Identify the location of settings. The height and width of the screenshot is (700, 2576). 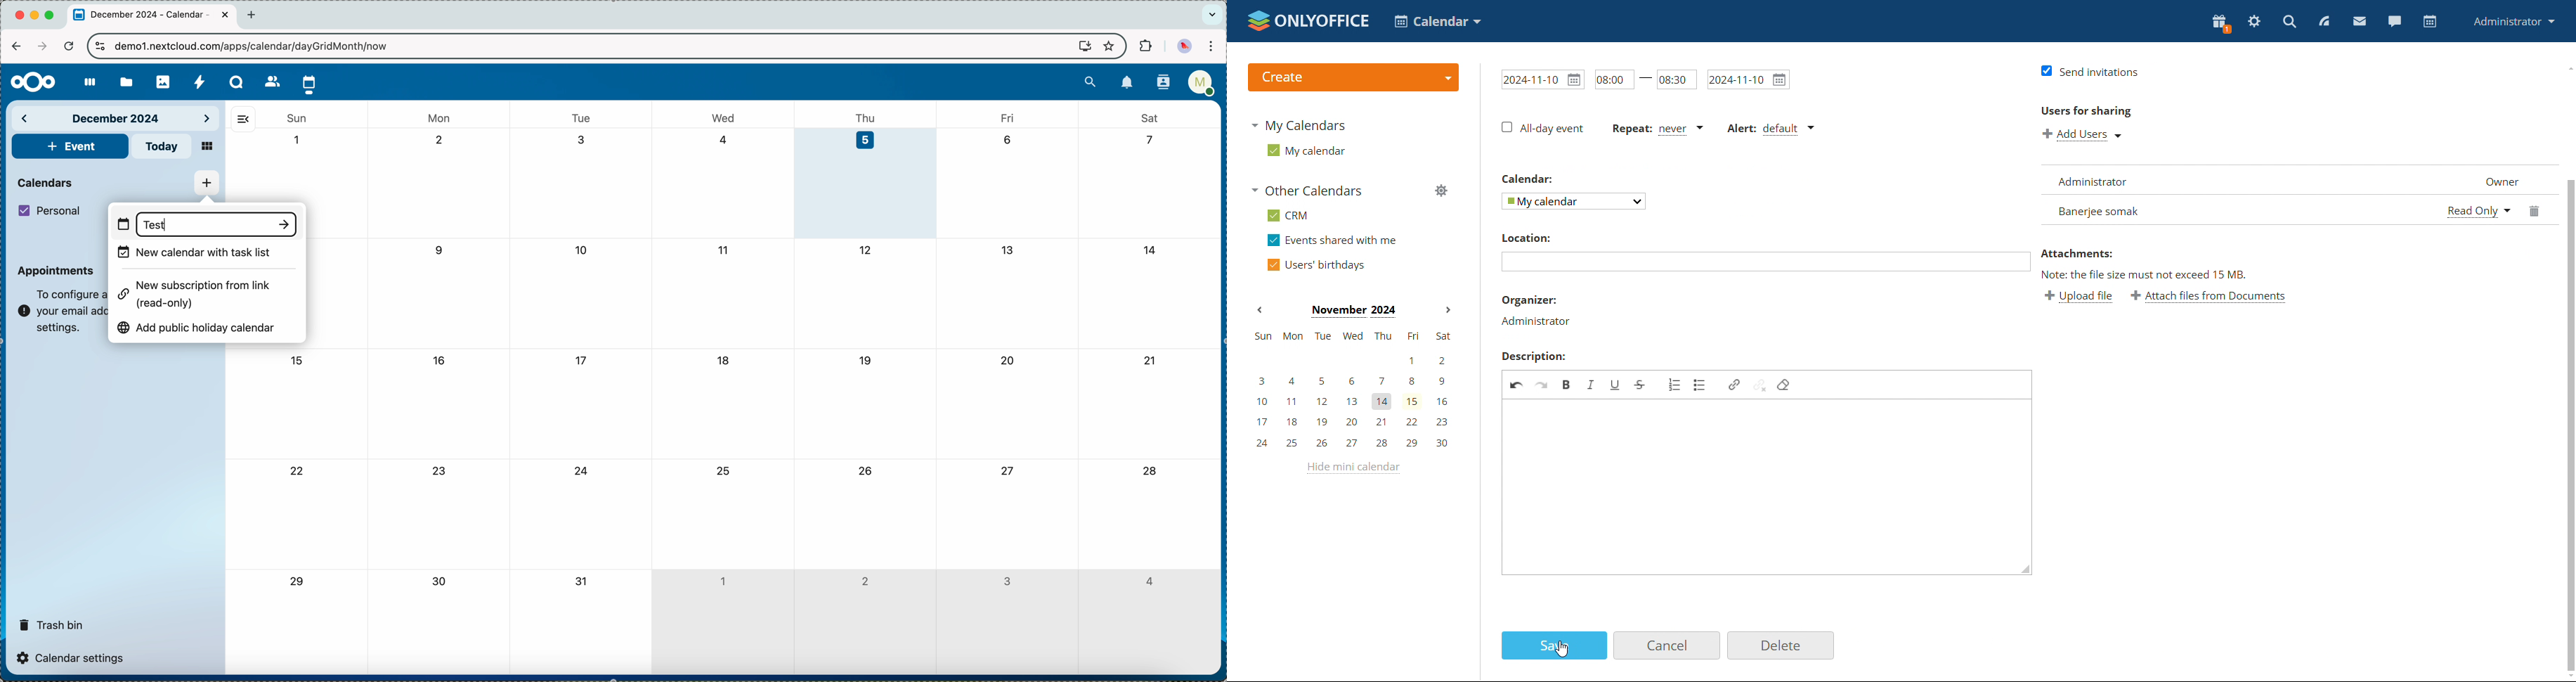
(2254, 22).